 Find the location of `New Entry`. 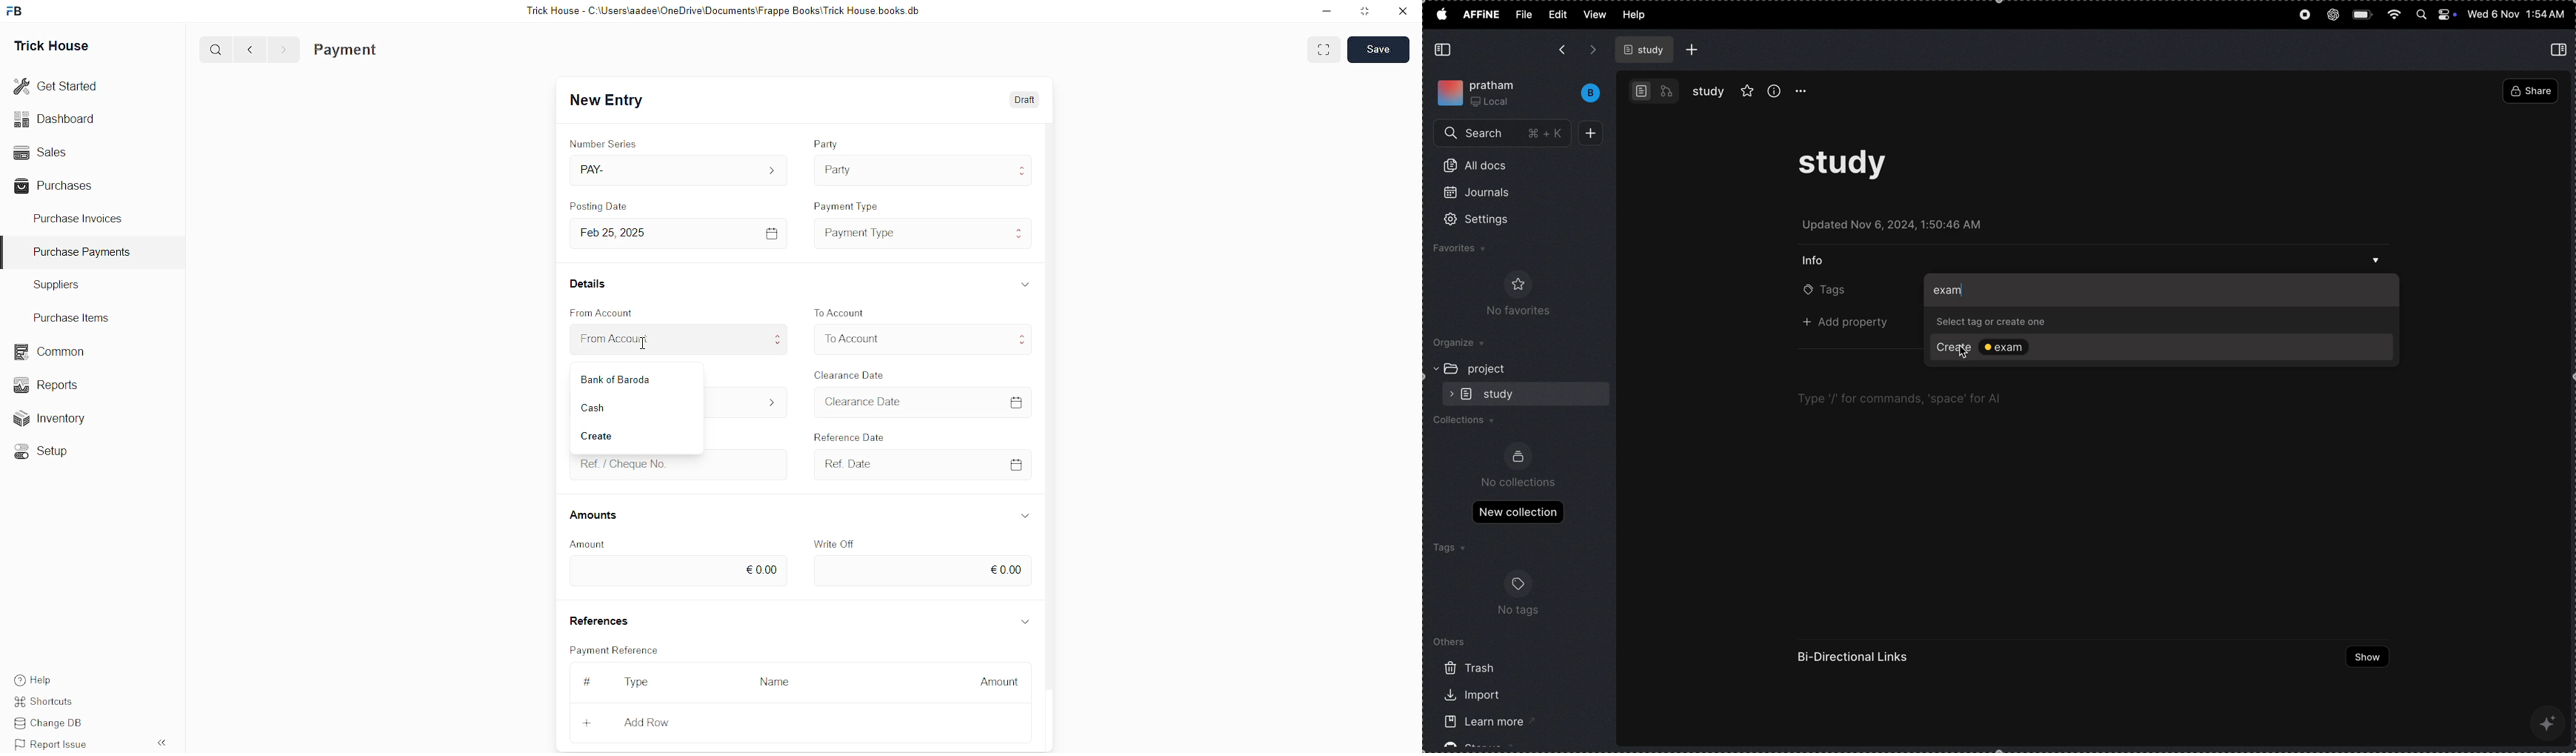

New Entry is located at coordinates (610, 101).